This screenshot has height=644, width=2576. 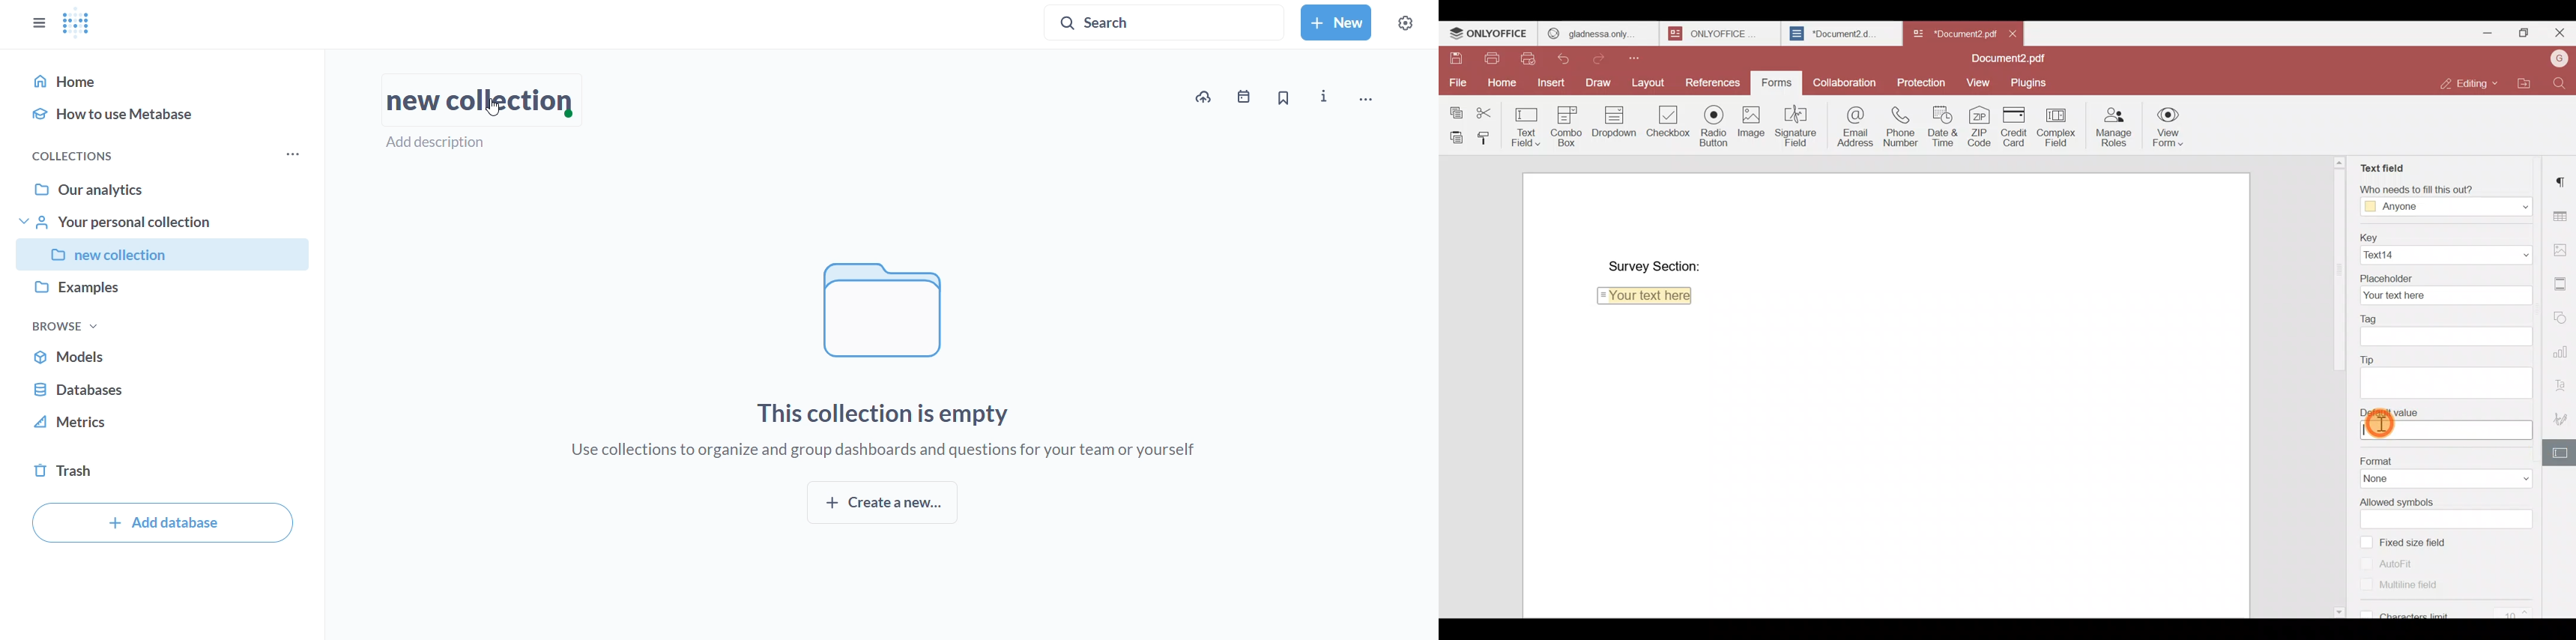 I want to click on events, so click(x=1247, y=97).